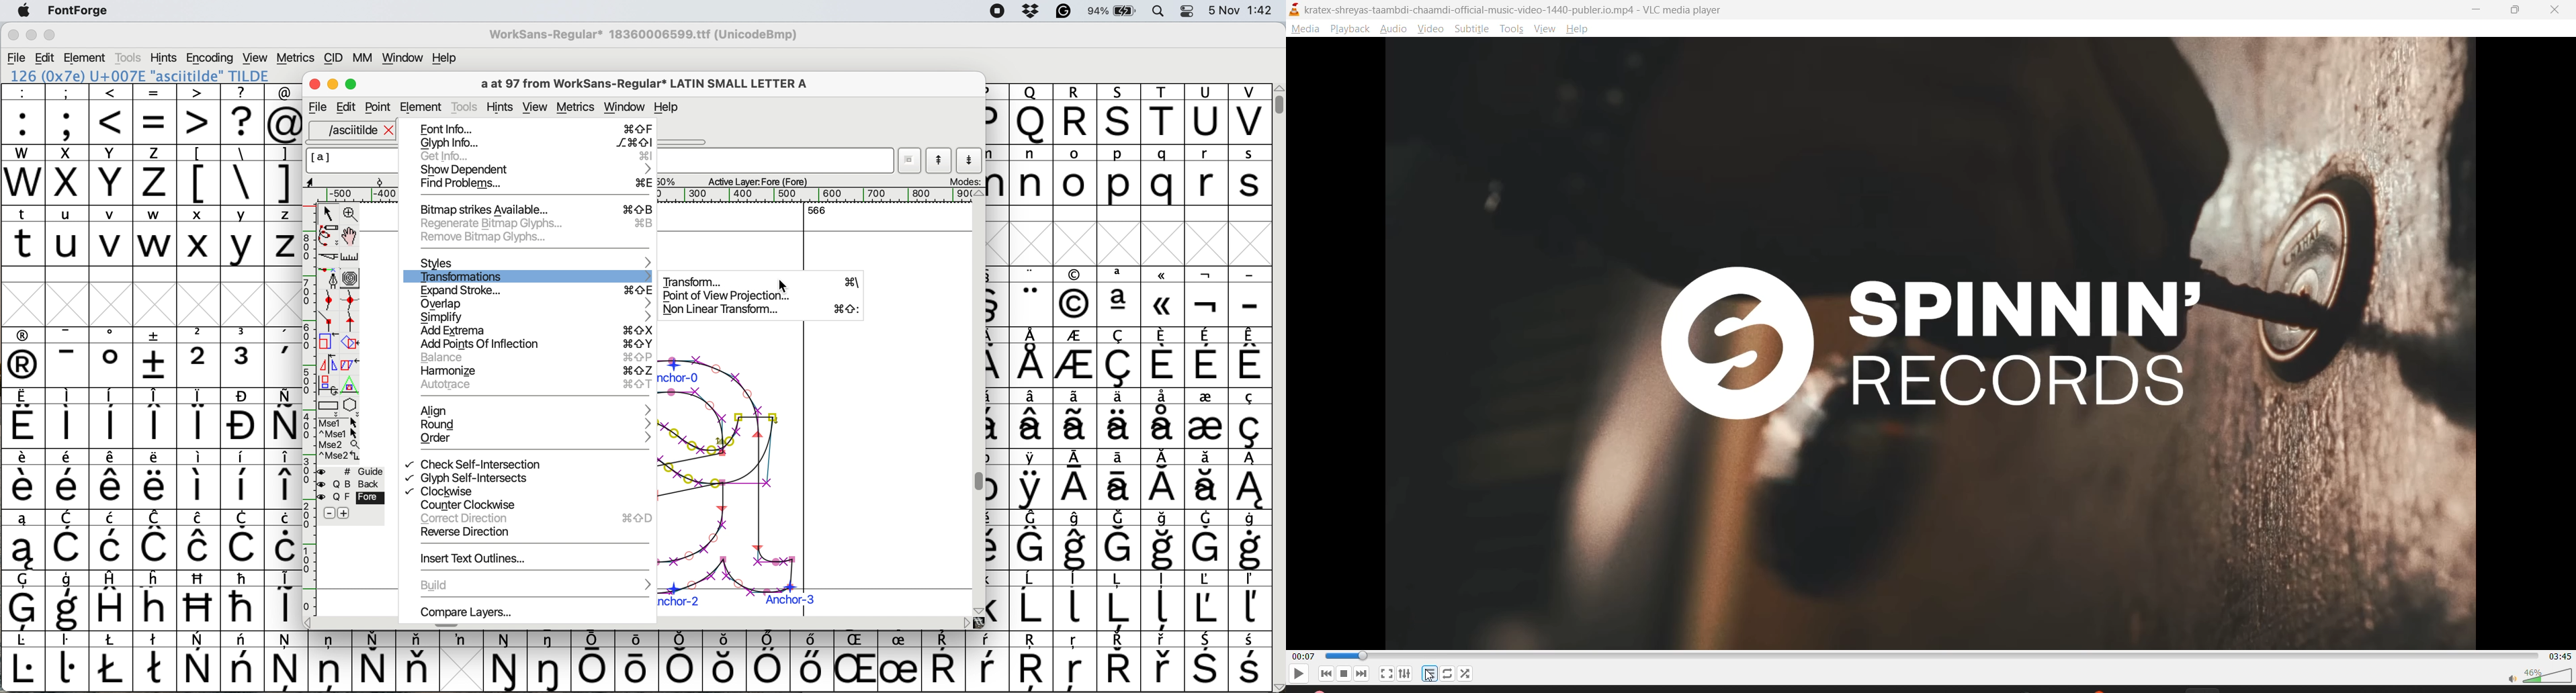  What do you see at coordinates (284, 235) in the screenshot?
I see `z` at bounding box center [284, 235].